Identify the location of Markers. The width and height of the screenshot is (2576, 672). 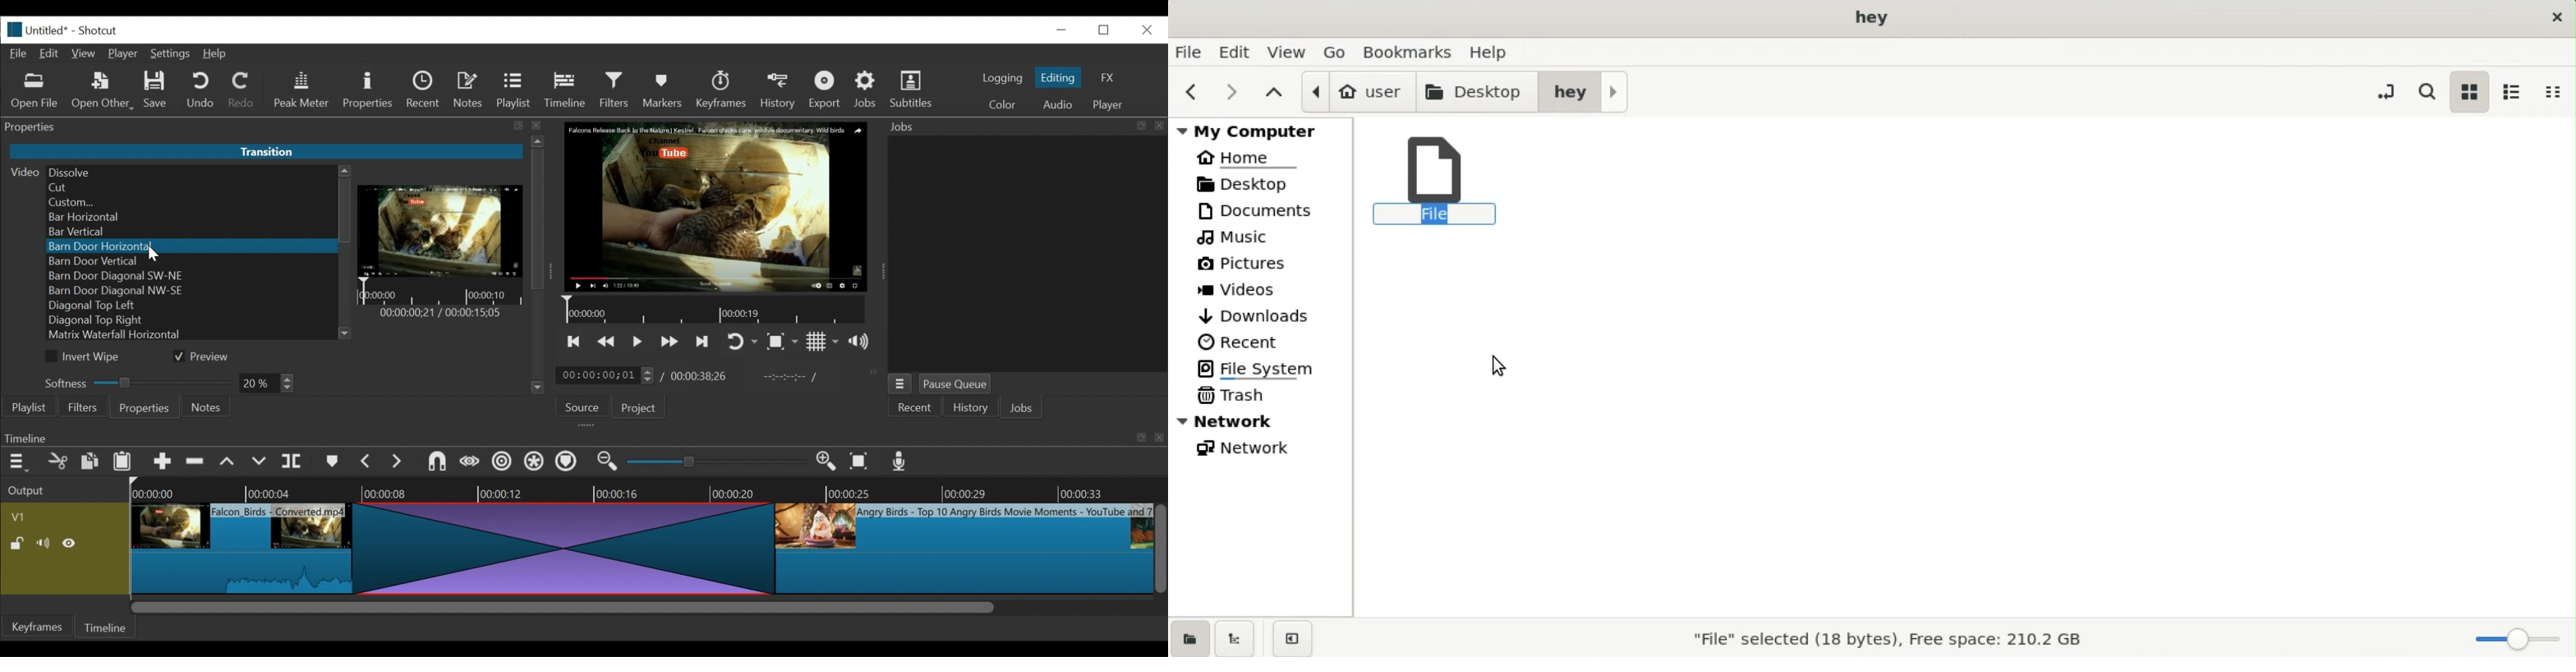
(665, 89).